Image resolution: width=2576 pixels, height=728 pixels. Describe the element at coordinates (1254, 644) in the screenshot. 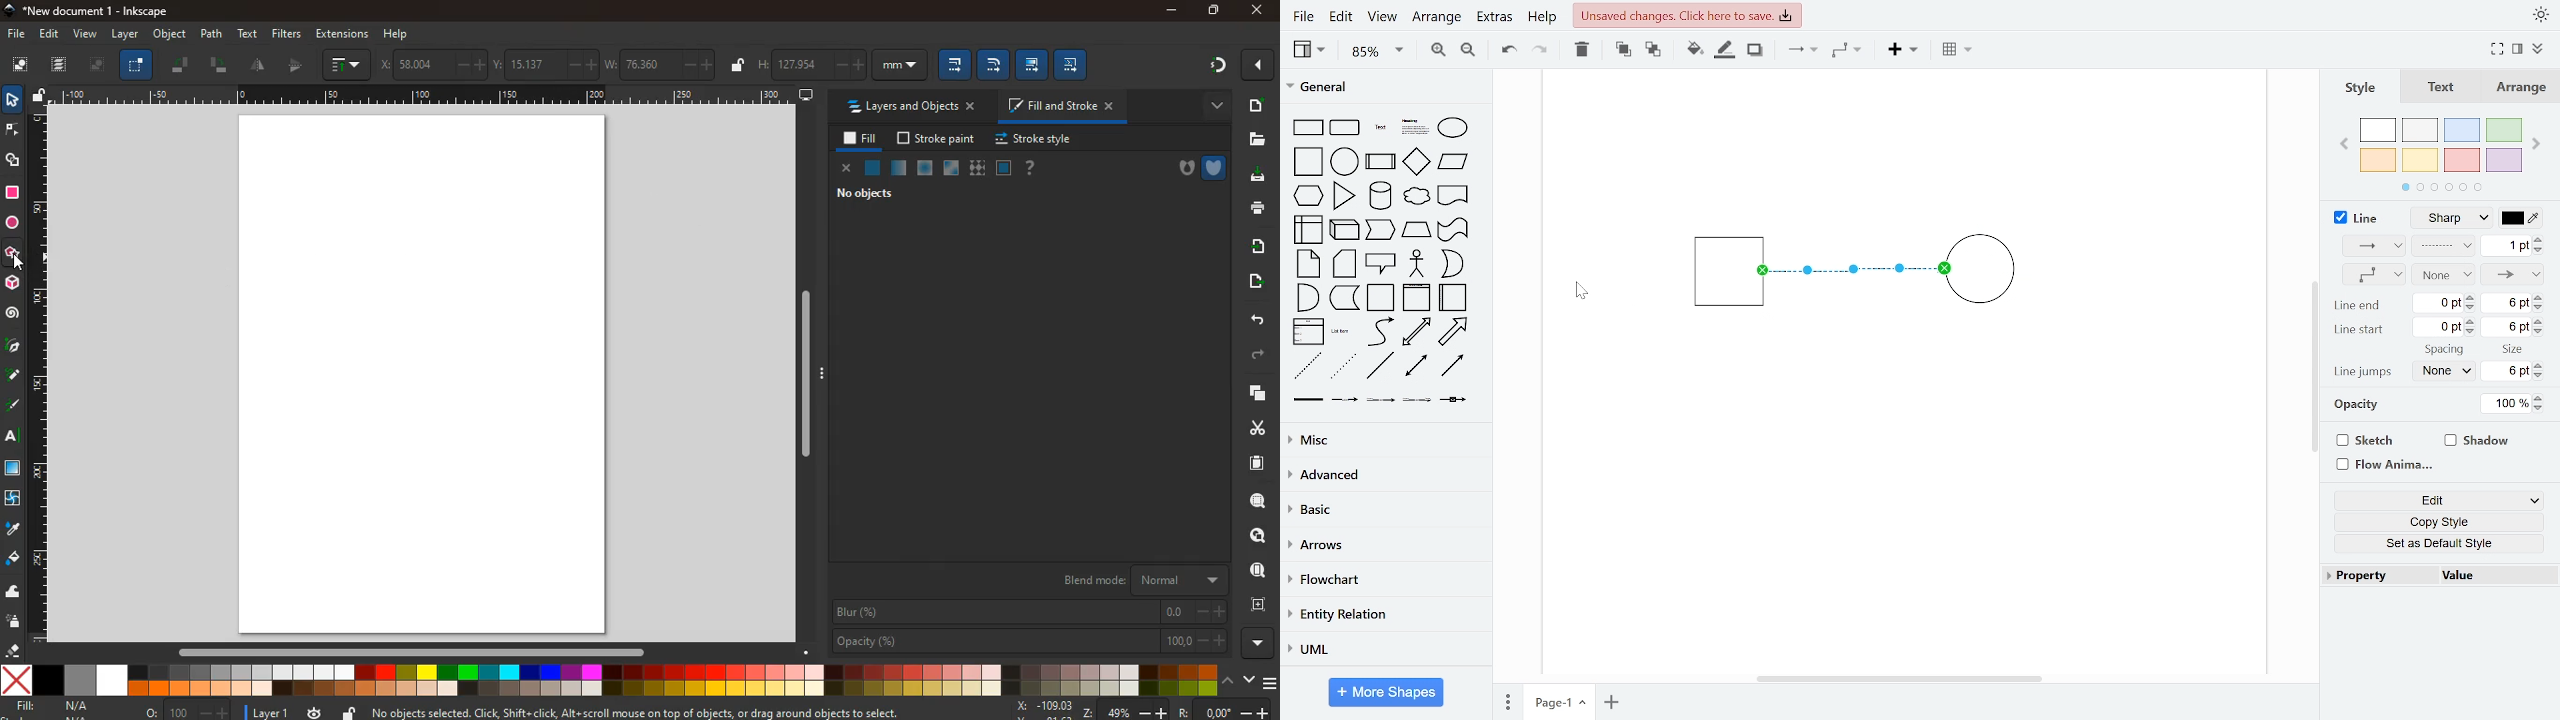

I see `more` at that location.